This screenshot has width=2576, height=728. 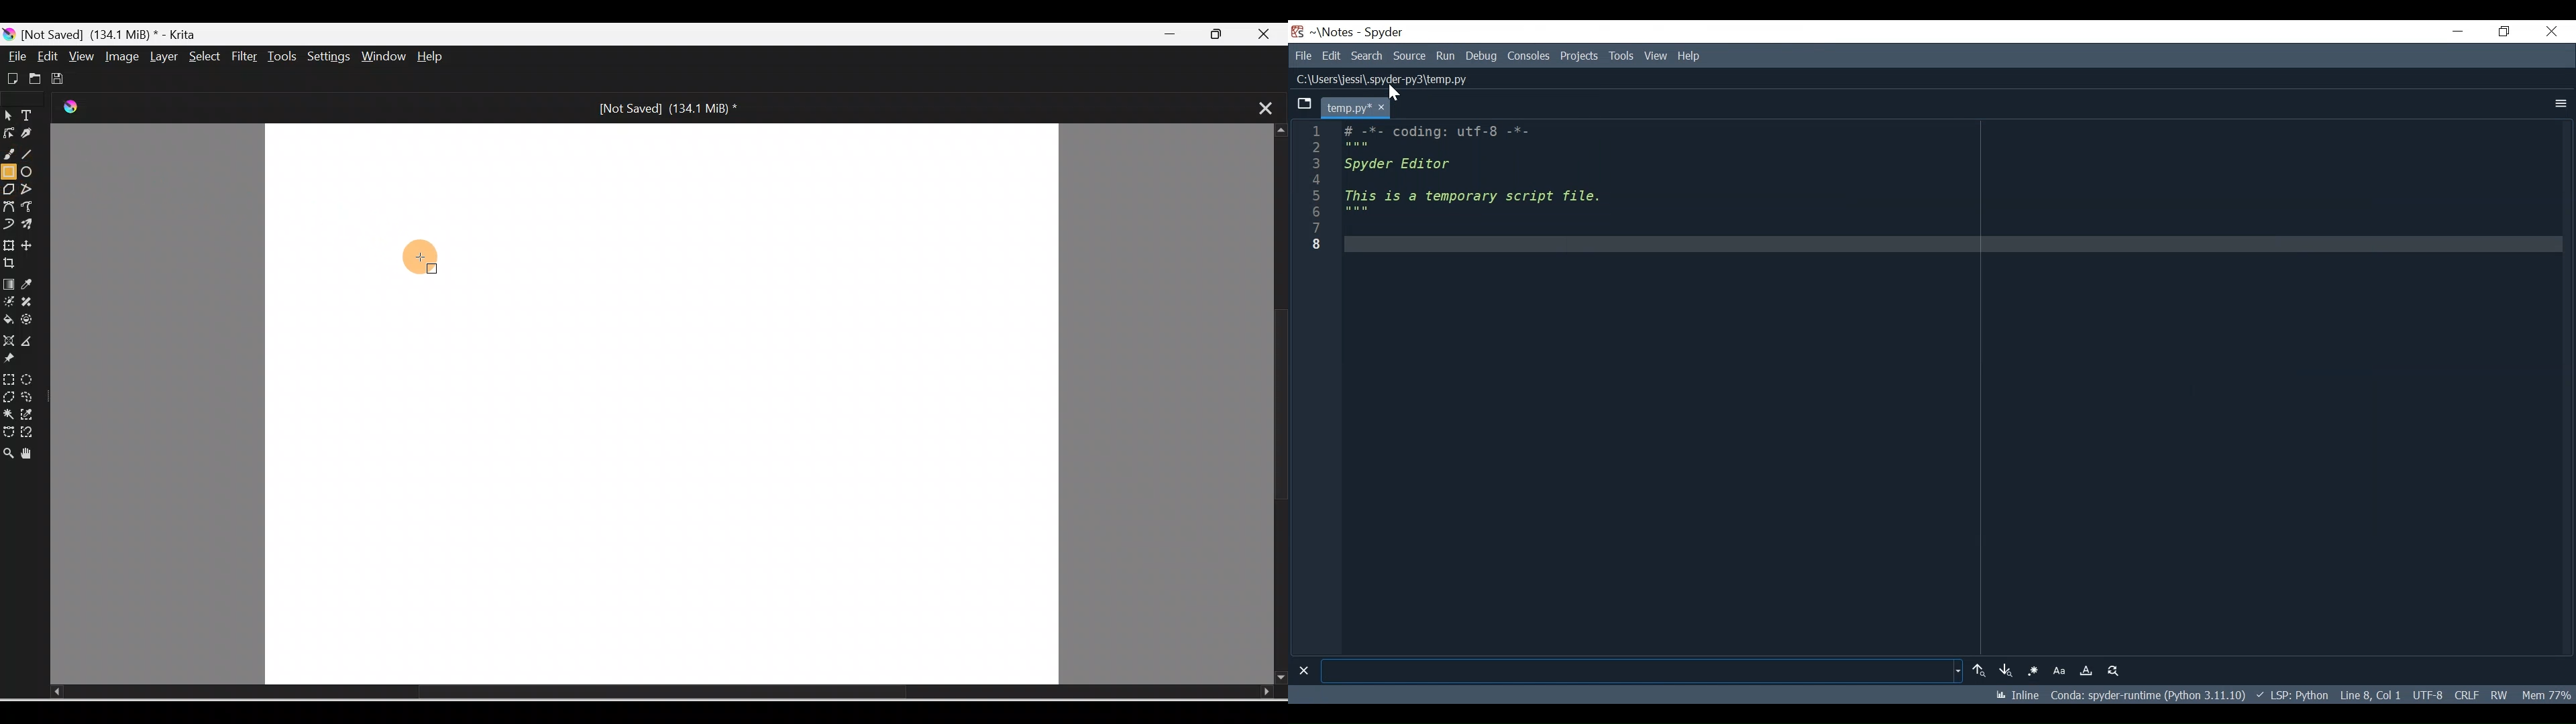 What do you see at coordinates (9, 320) in the screenshot?
I see `Fill a contiguous area of color with color` at bounding box center [9, 320].